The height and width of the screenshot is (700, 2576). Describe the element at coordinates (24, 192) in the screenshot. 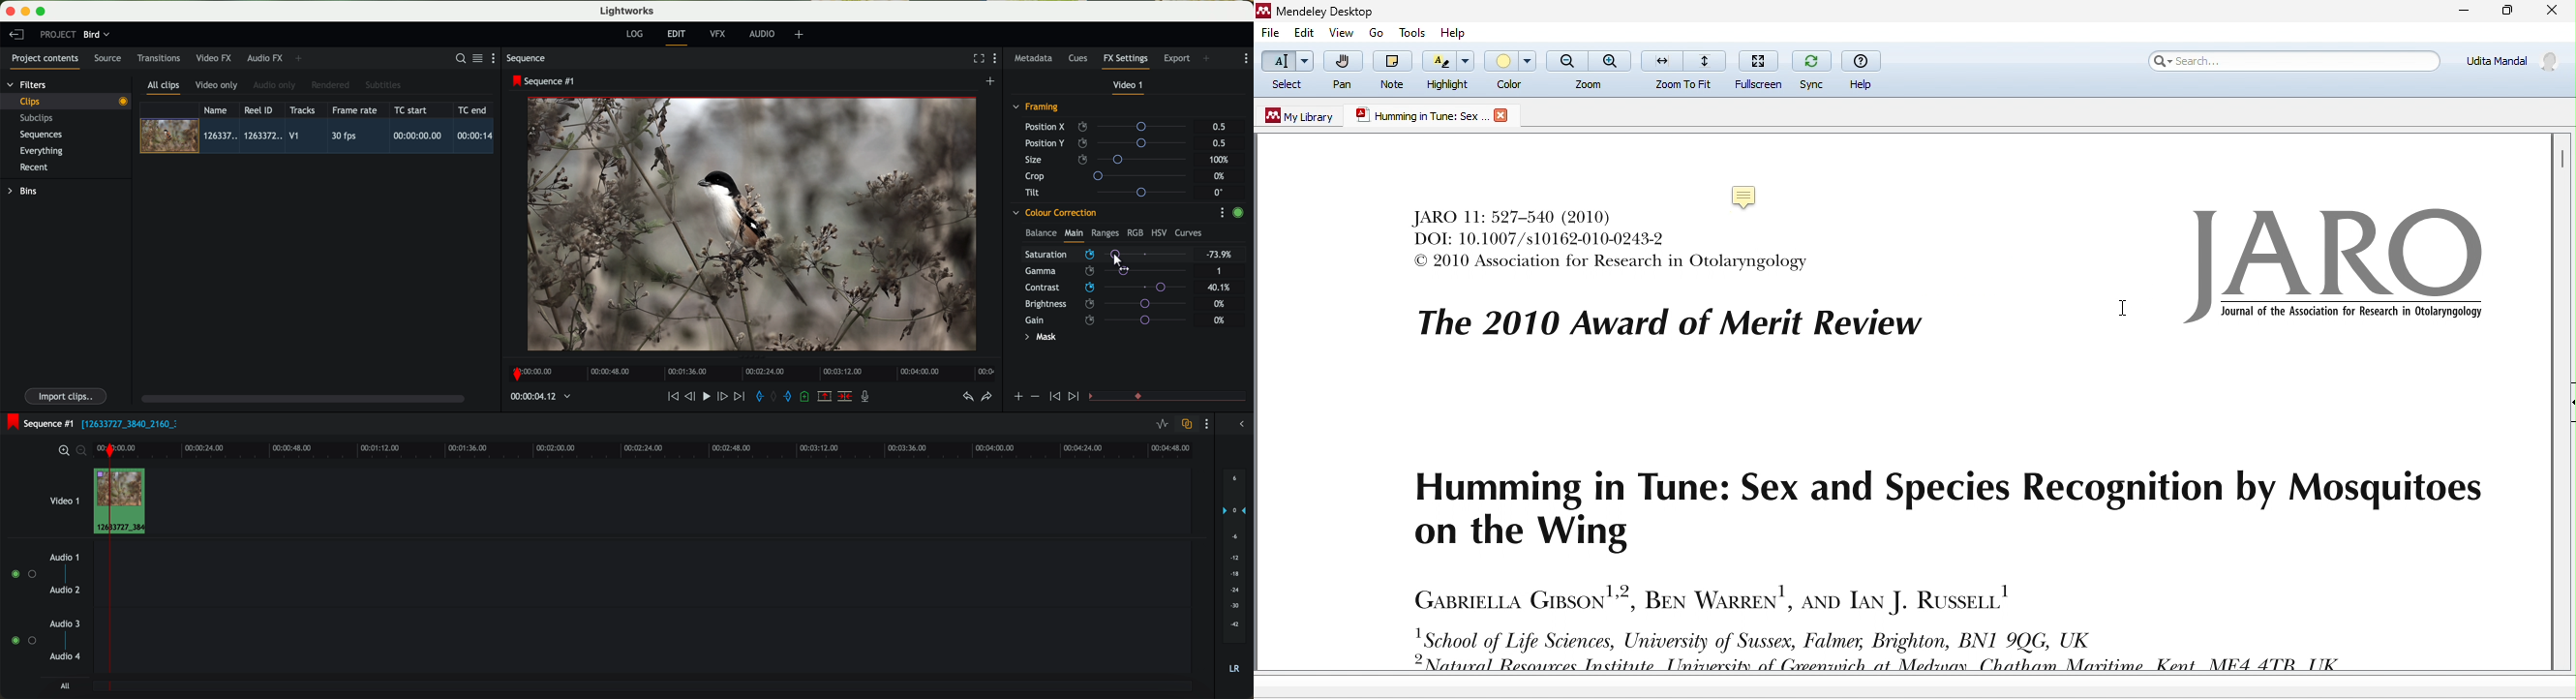

I see `bins` at that location.